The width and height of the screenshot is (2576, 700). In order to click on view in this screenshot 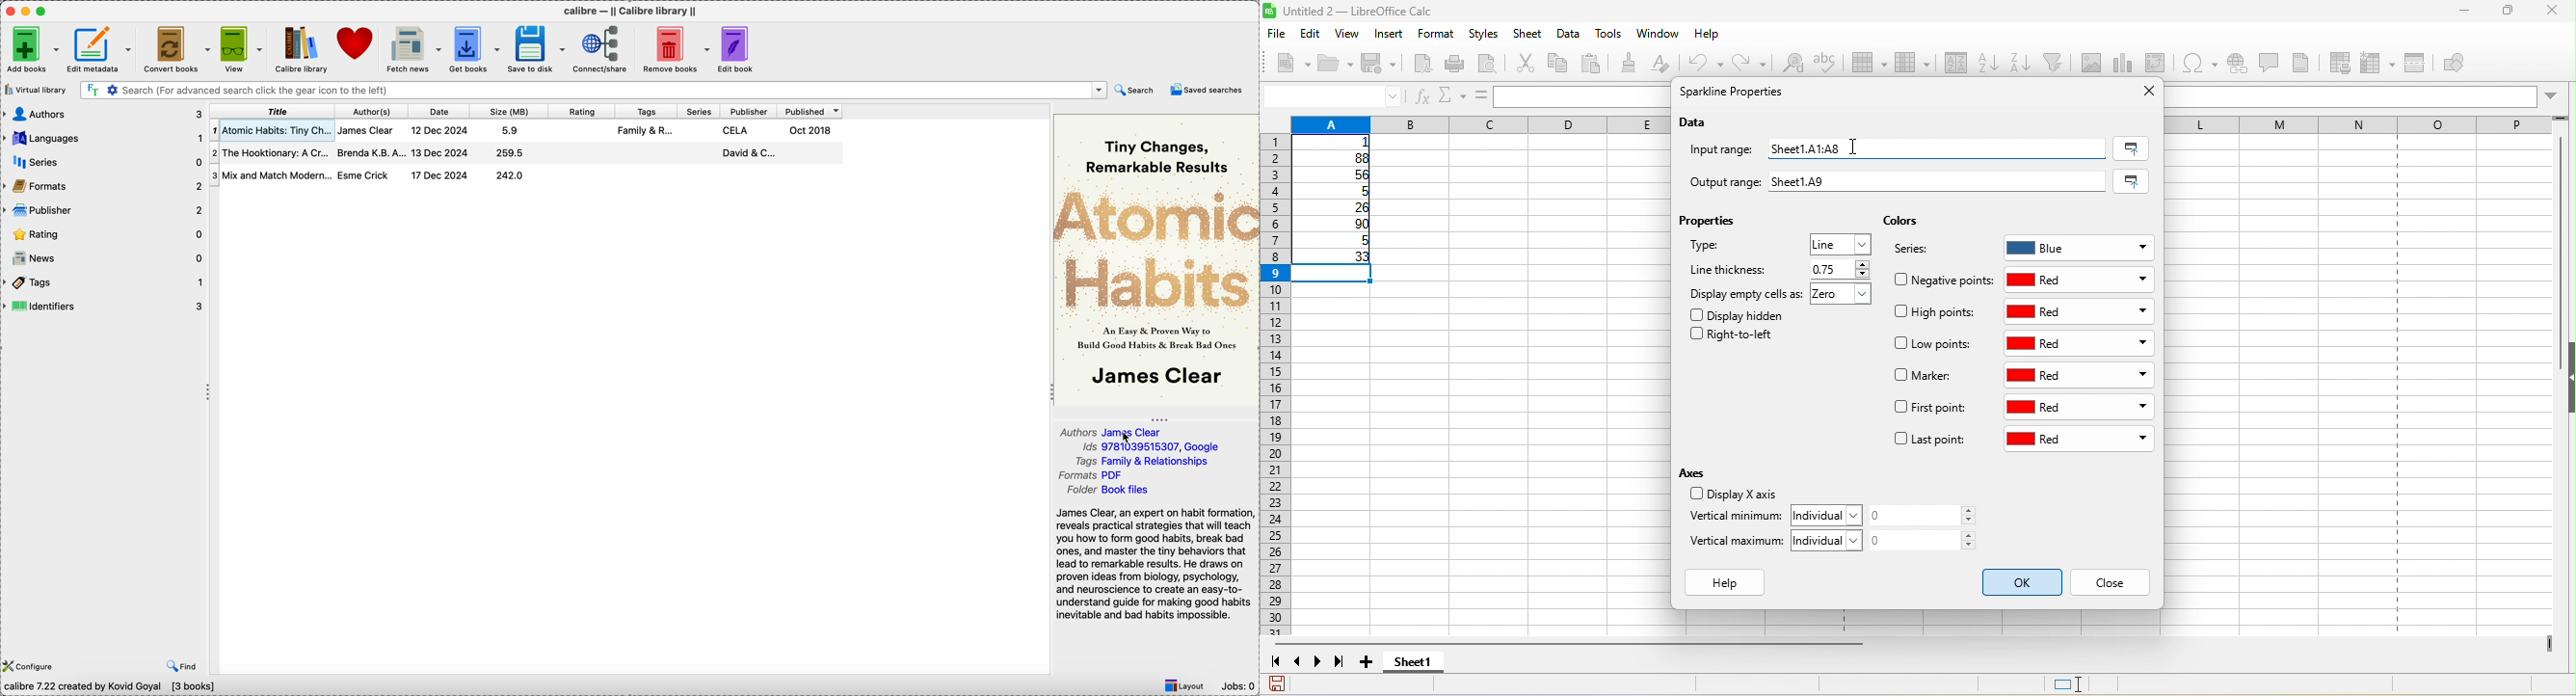, I will do `click(1352, 34)`.